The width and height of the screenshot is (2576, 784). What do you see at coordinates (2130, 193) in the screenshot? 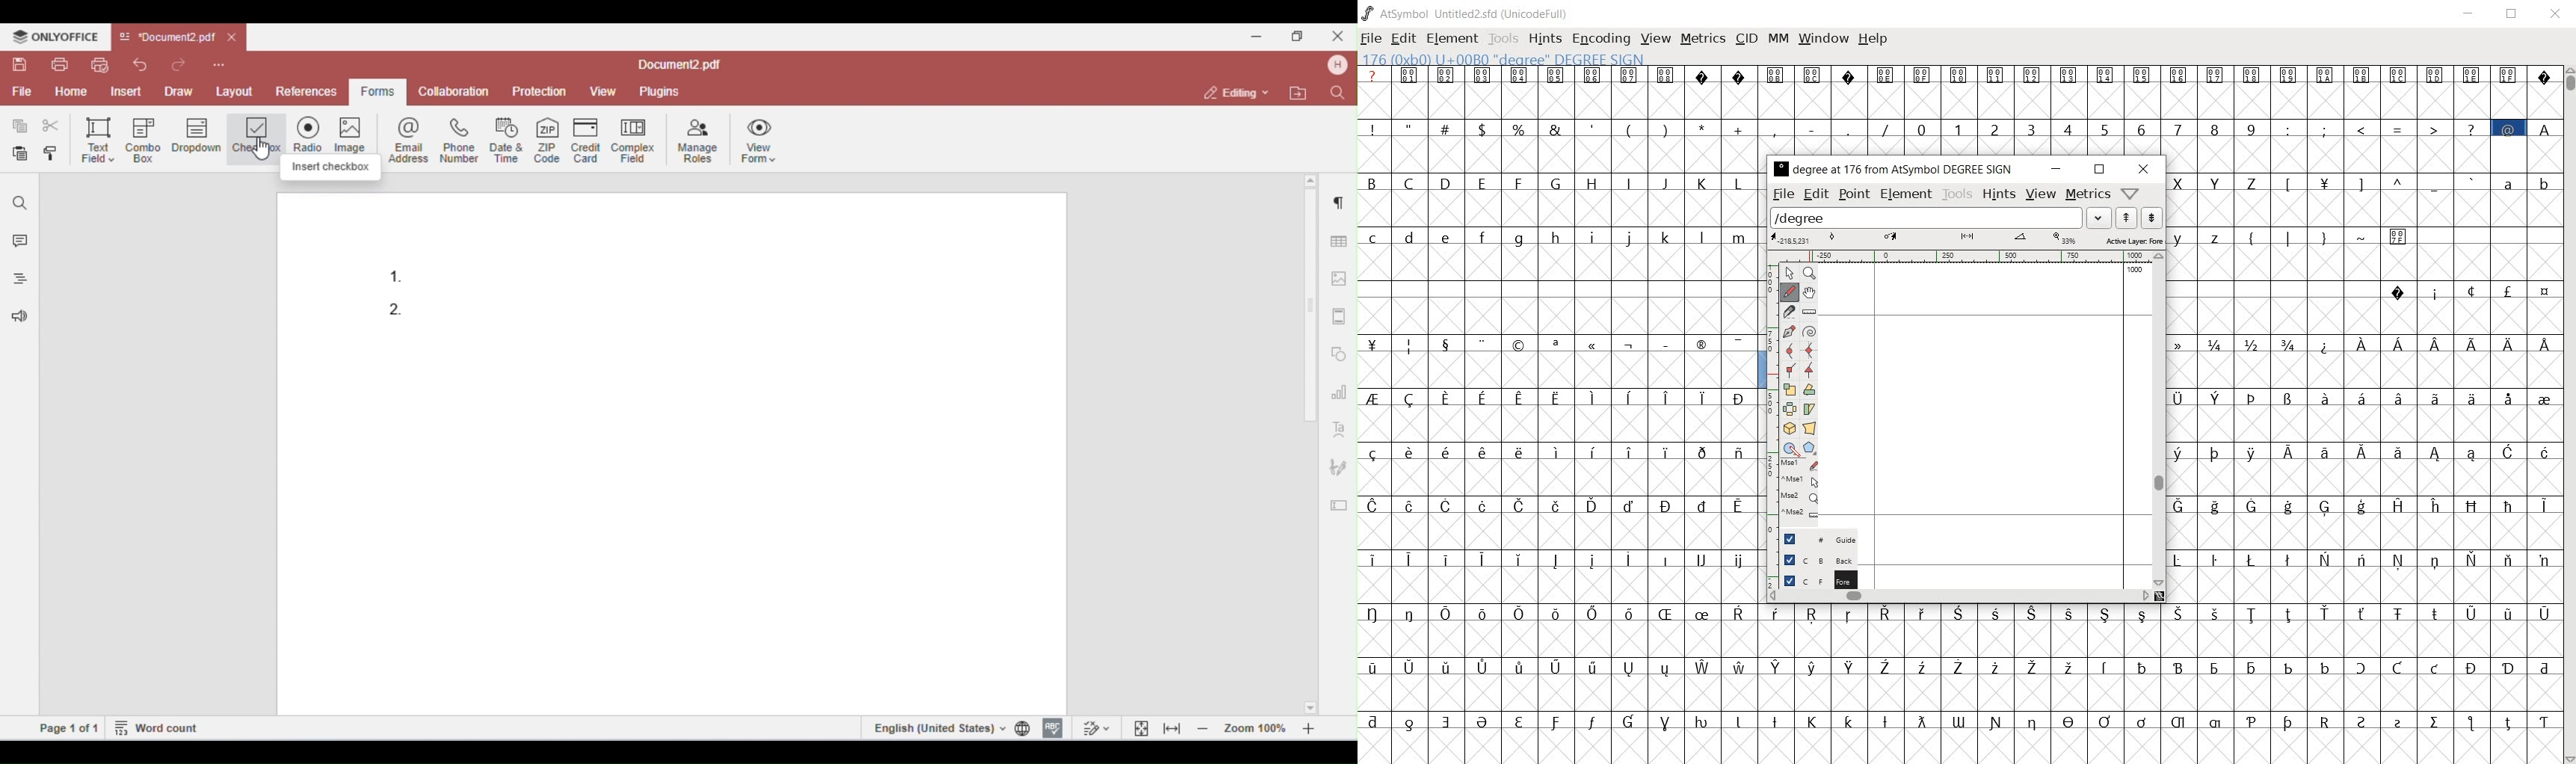
I see `help/window` at bounding box center [2130, 193].